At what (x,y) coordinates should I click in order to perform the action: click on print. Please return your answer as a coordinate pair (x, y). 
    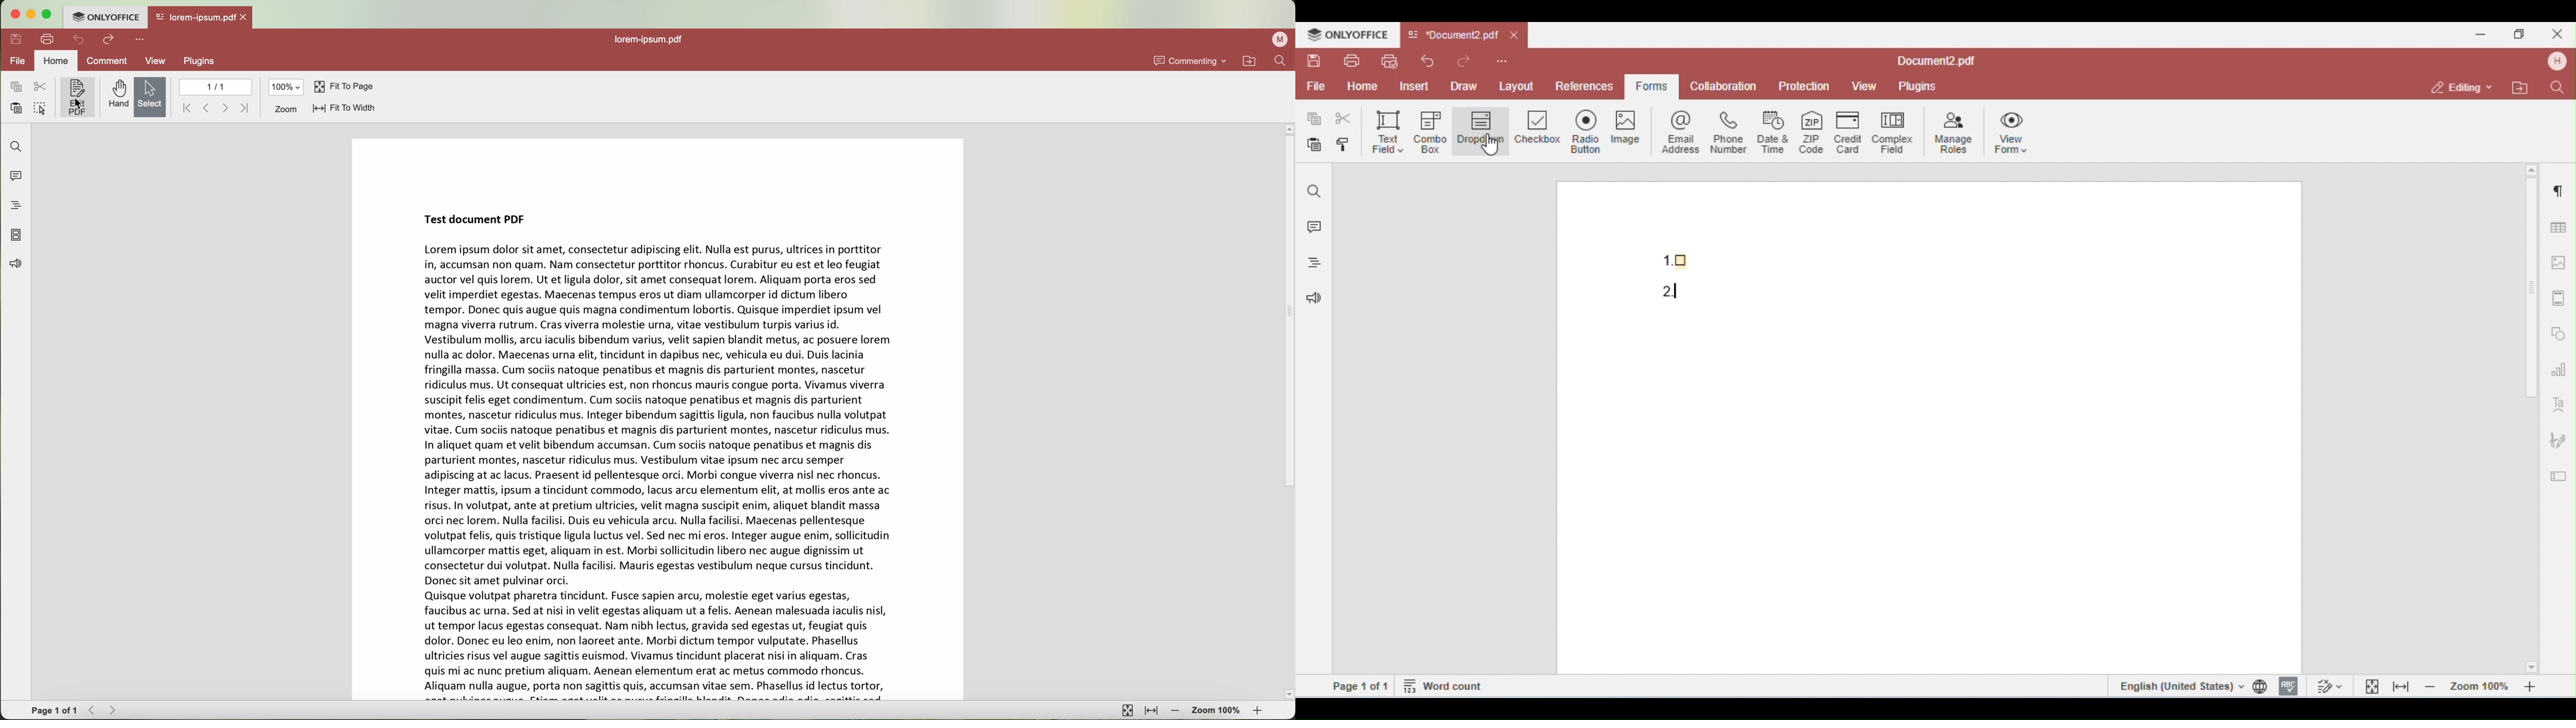
    Looking at the image, I should click on (49, 39).